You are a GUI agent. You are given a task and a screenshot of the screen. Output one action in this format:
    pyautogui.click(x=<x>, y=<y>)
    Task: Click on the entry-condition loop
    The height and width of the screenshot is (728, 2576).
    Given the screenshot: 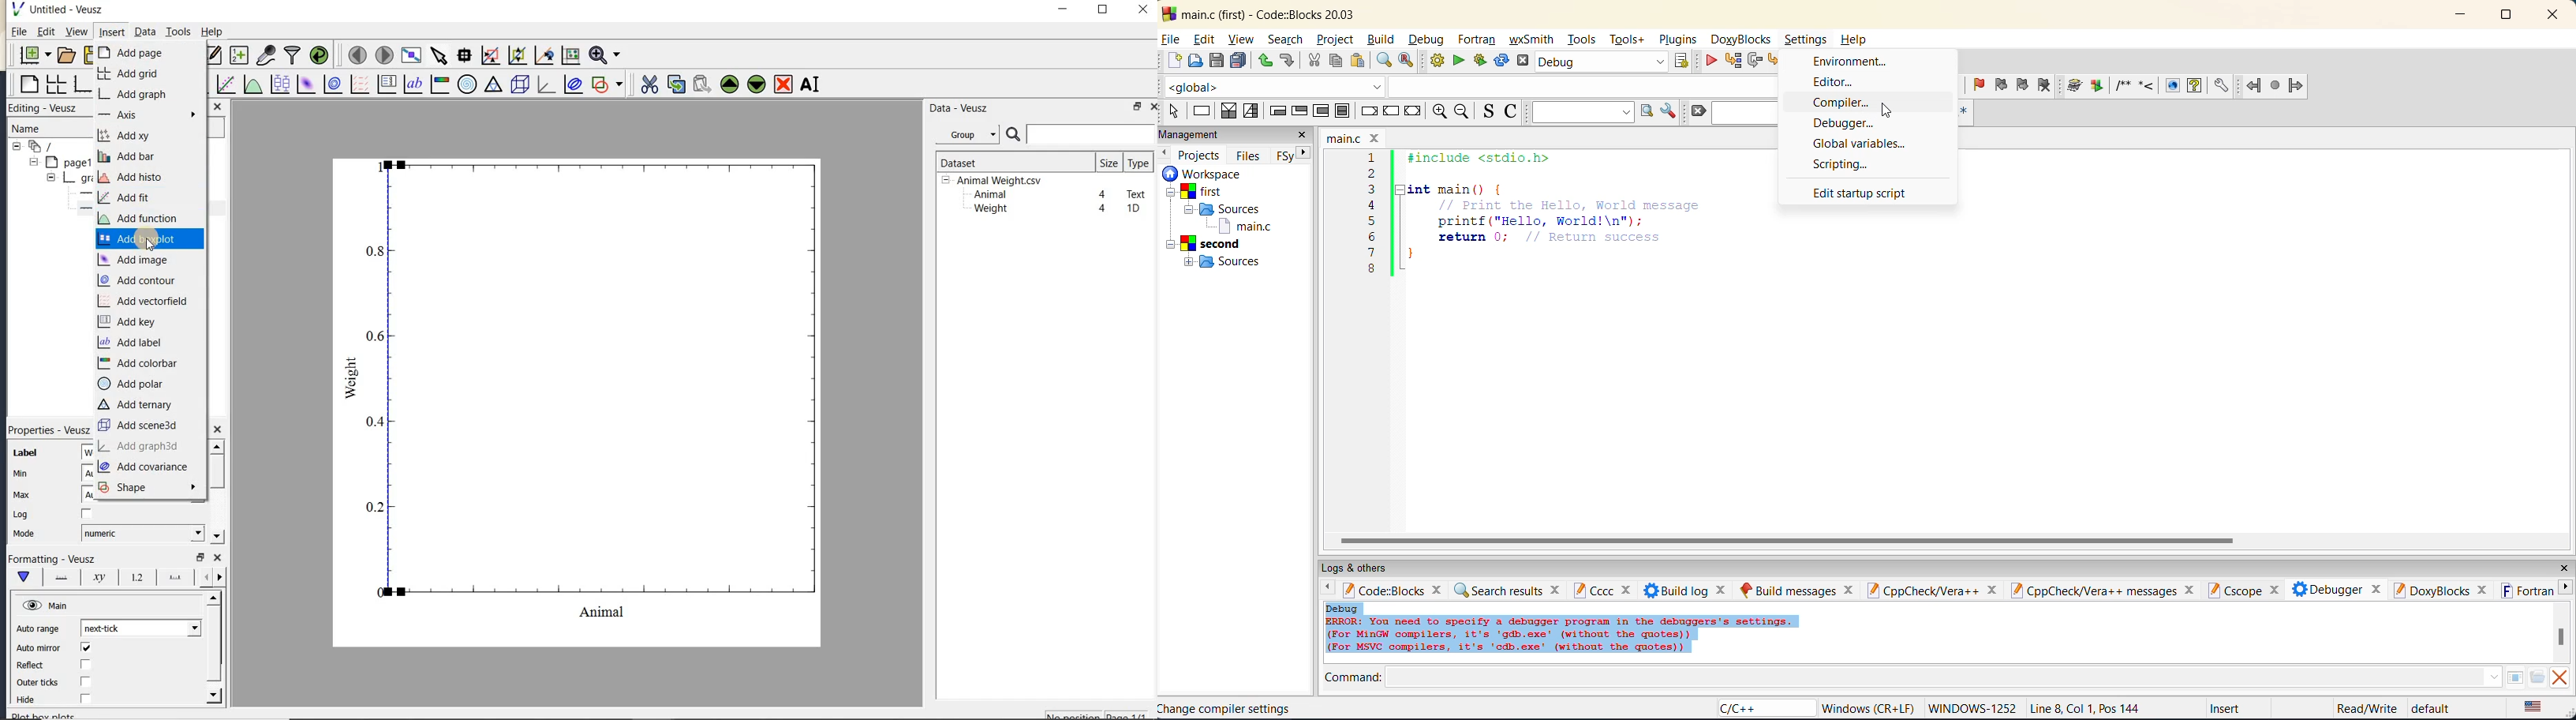 What is the action you would take?
    pyautogui.click(x=1278, y=113)
    